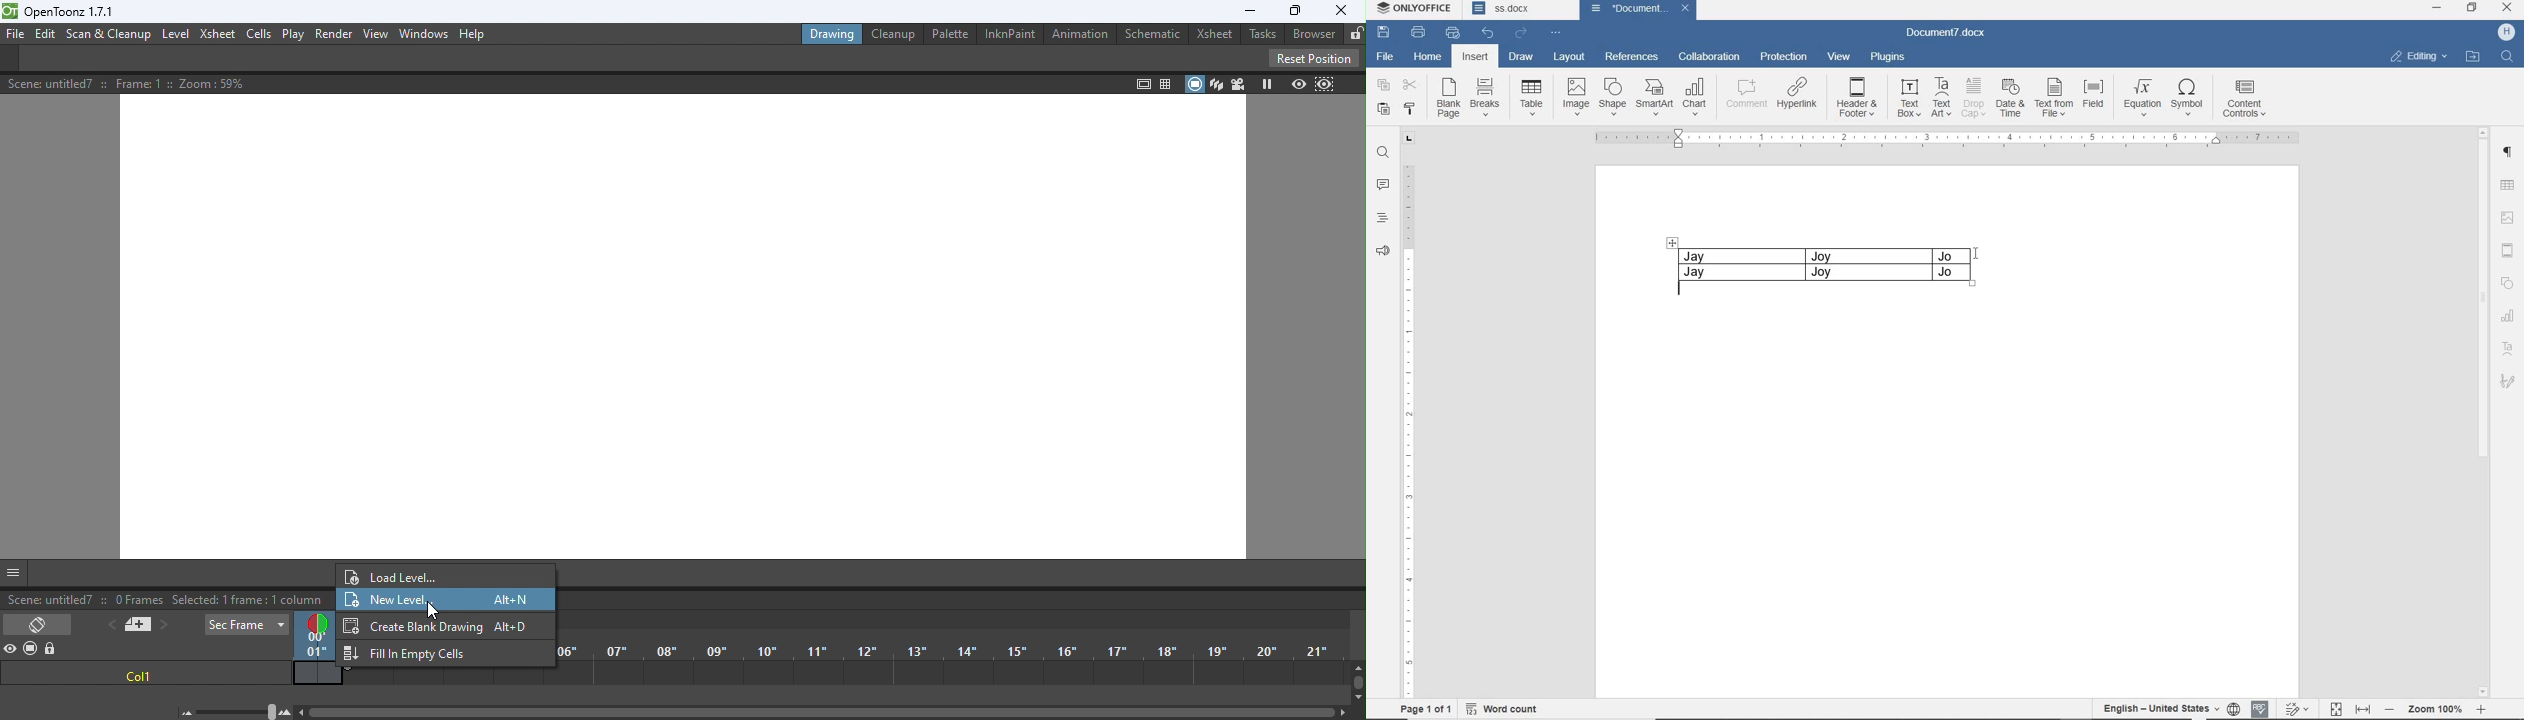 Image resolution: width=2548 pixels, height=728 pixels. Describe the element at coordinates (1429, 56) in the screenshot. I see `HOME` at that location.